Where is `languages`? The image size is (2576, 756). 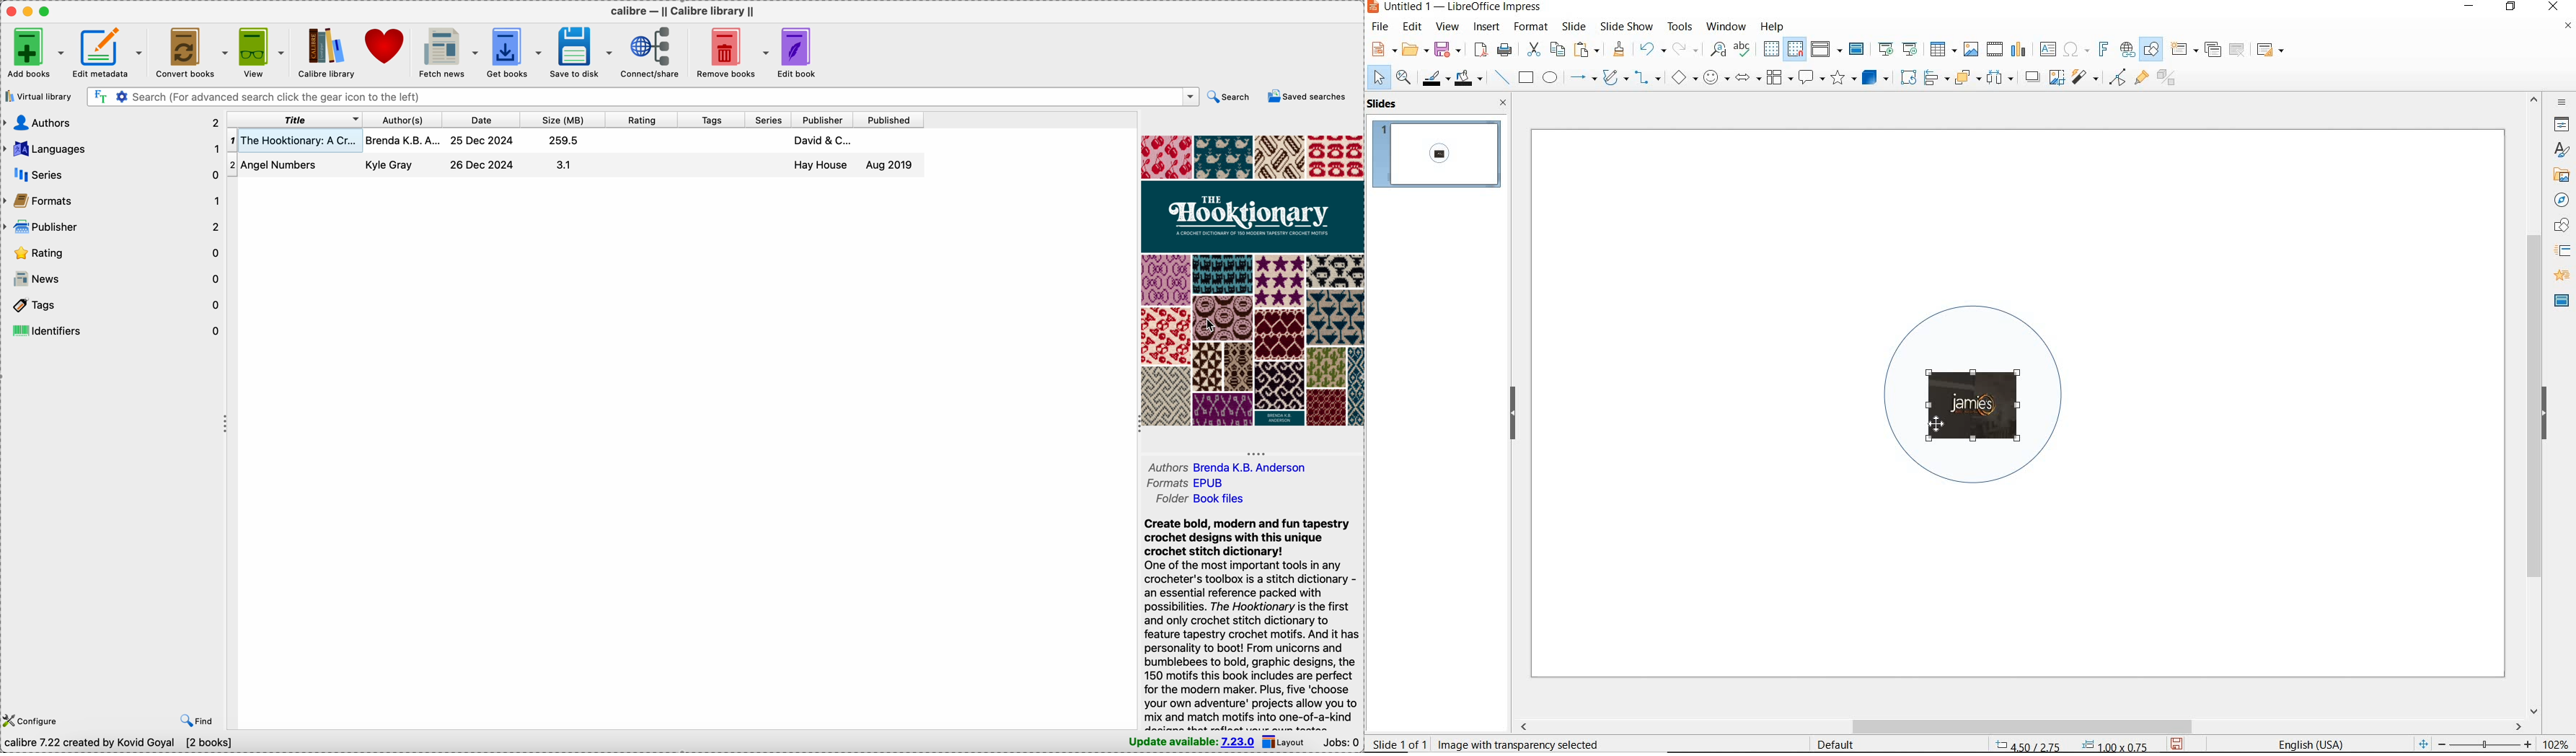
languages is located at coordinates (112, 149).